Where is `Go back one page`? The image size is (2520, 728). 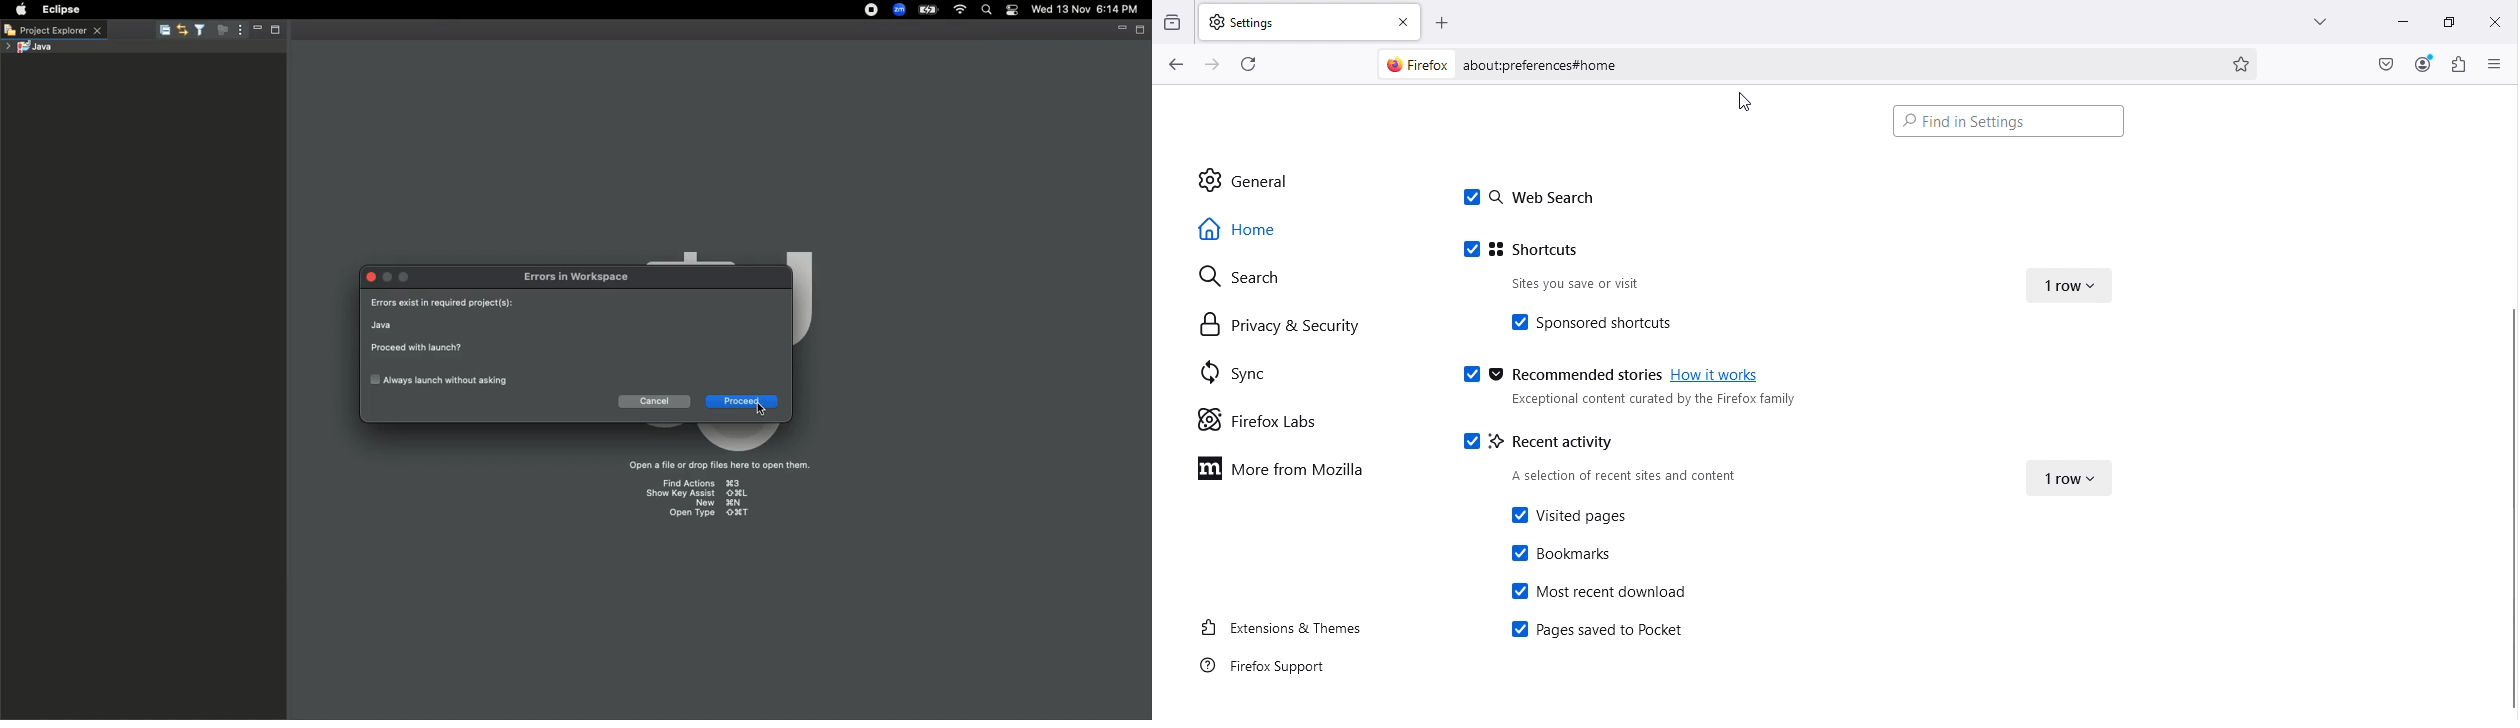 Go back one page is located at coordinates (1174, 65).